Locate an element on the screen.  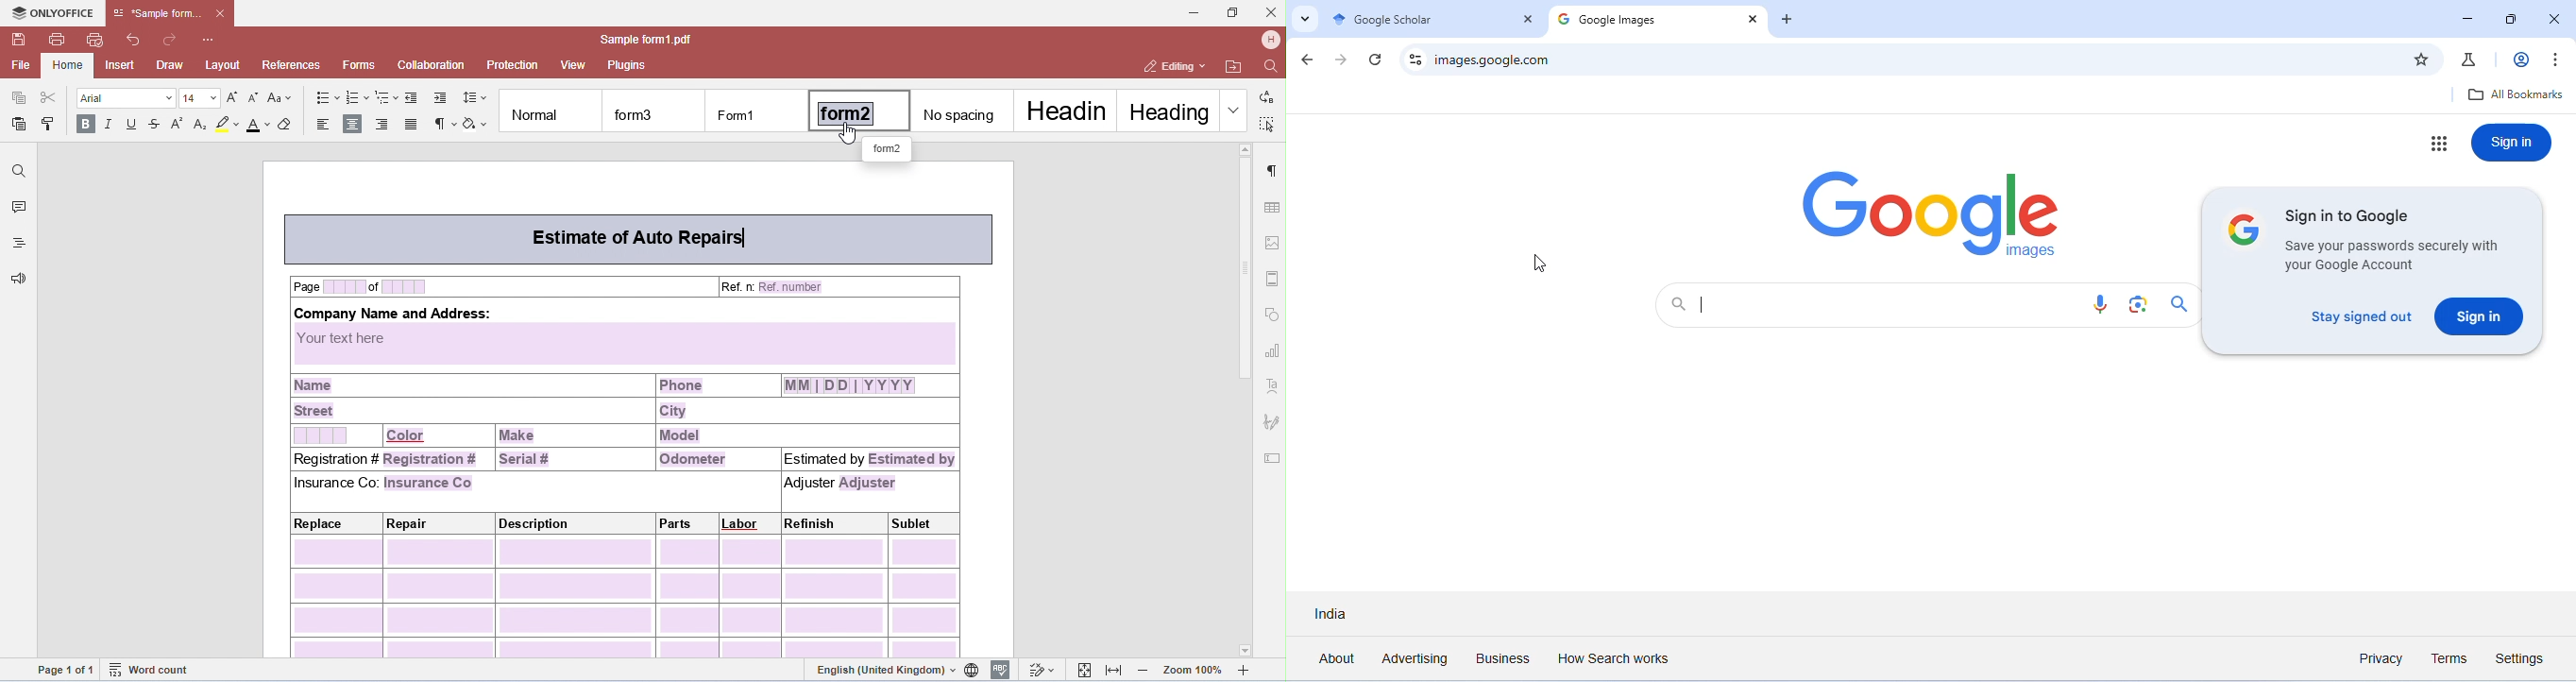
go forward is located at coordinates (1344, 60).